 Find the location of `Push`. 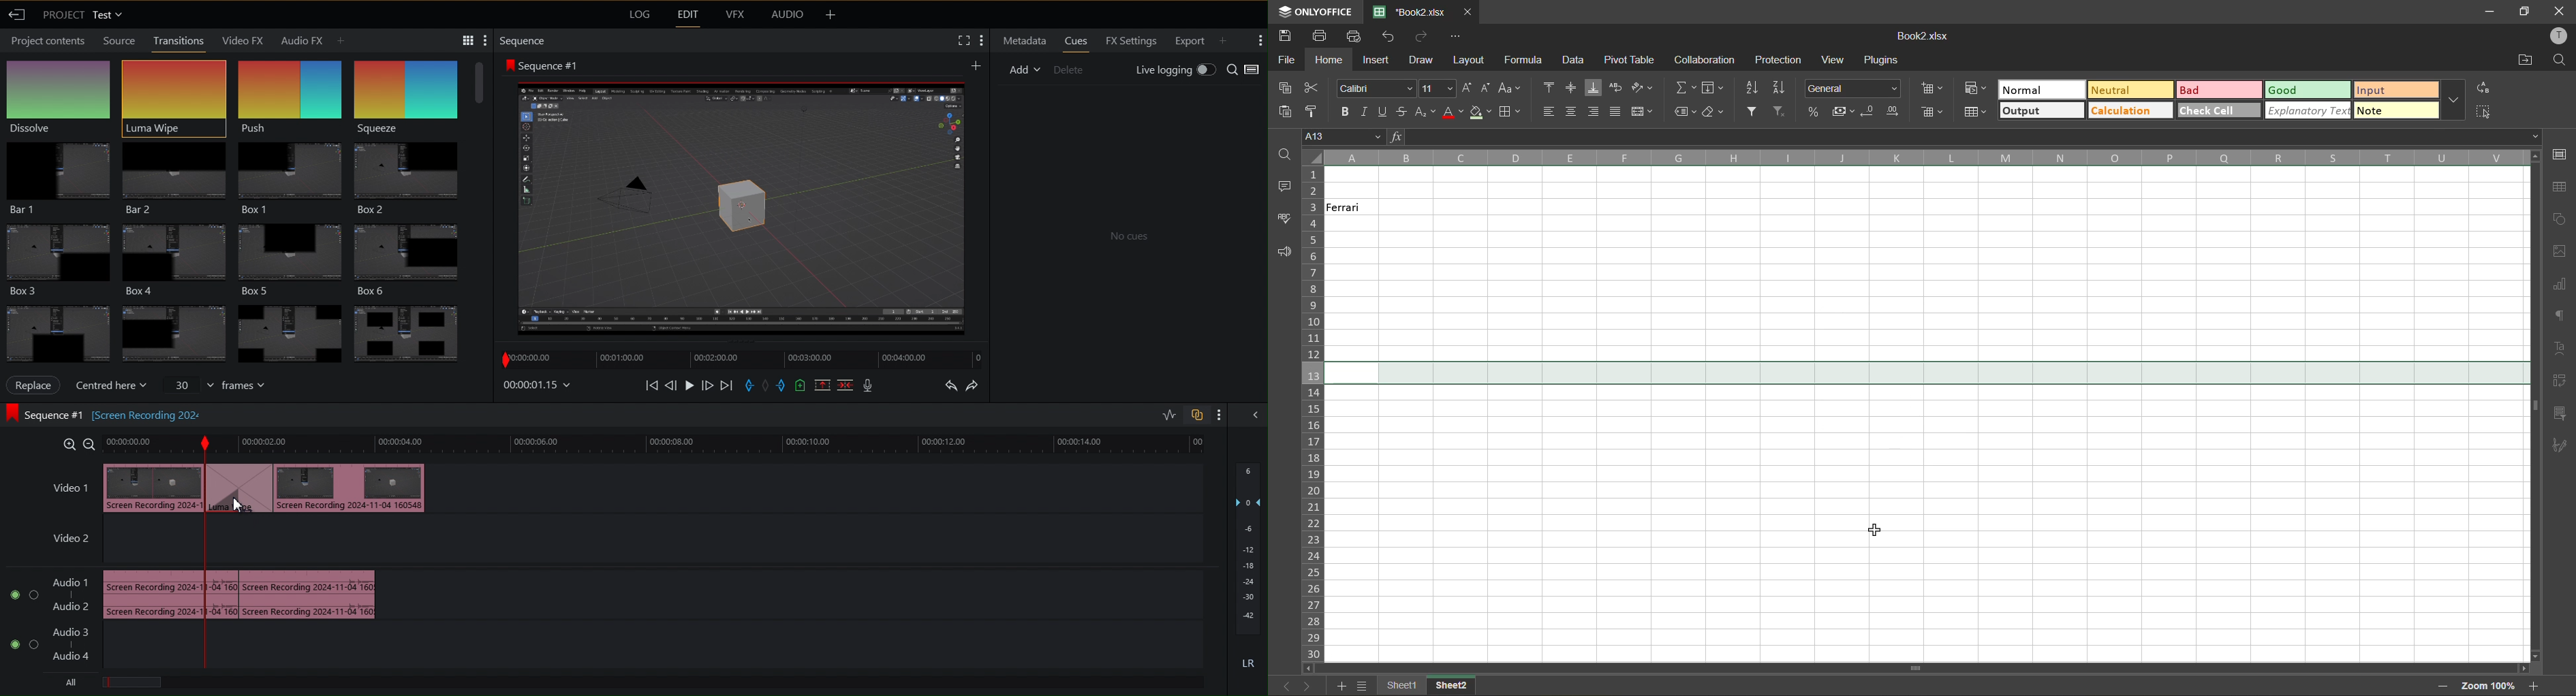

Push is located at coordinates (291, 91).